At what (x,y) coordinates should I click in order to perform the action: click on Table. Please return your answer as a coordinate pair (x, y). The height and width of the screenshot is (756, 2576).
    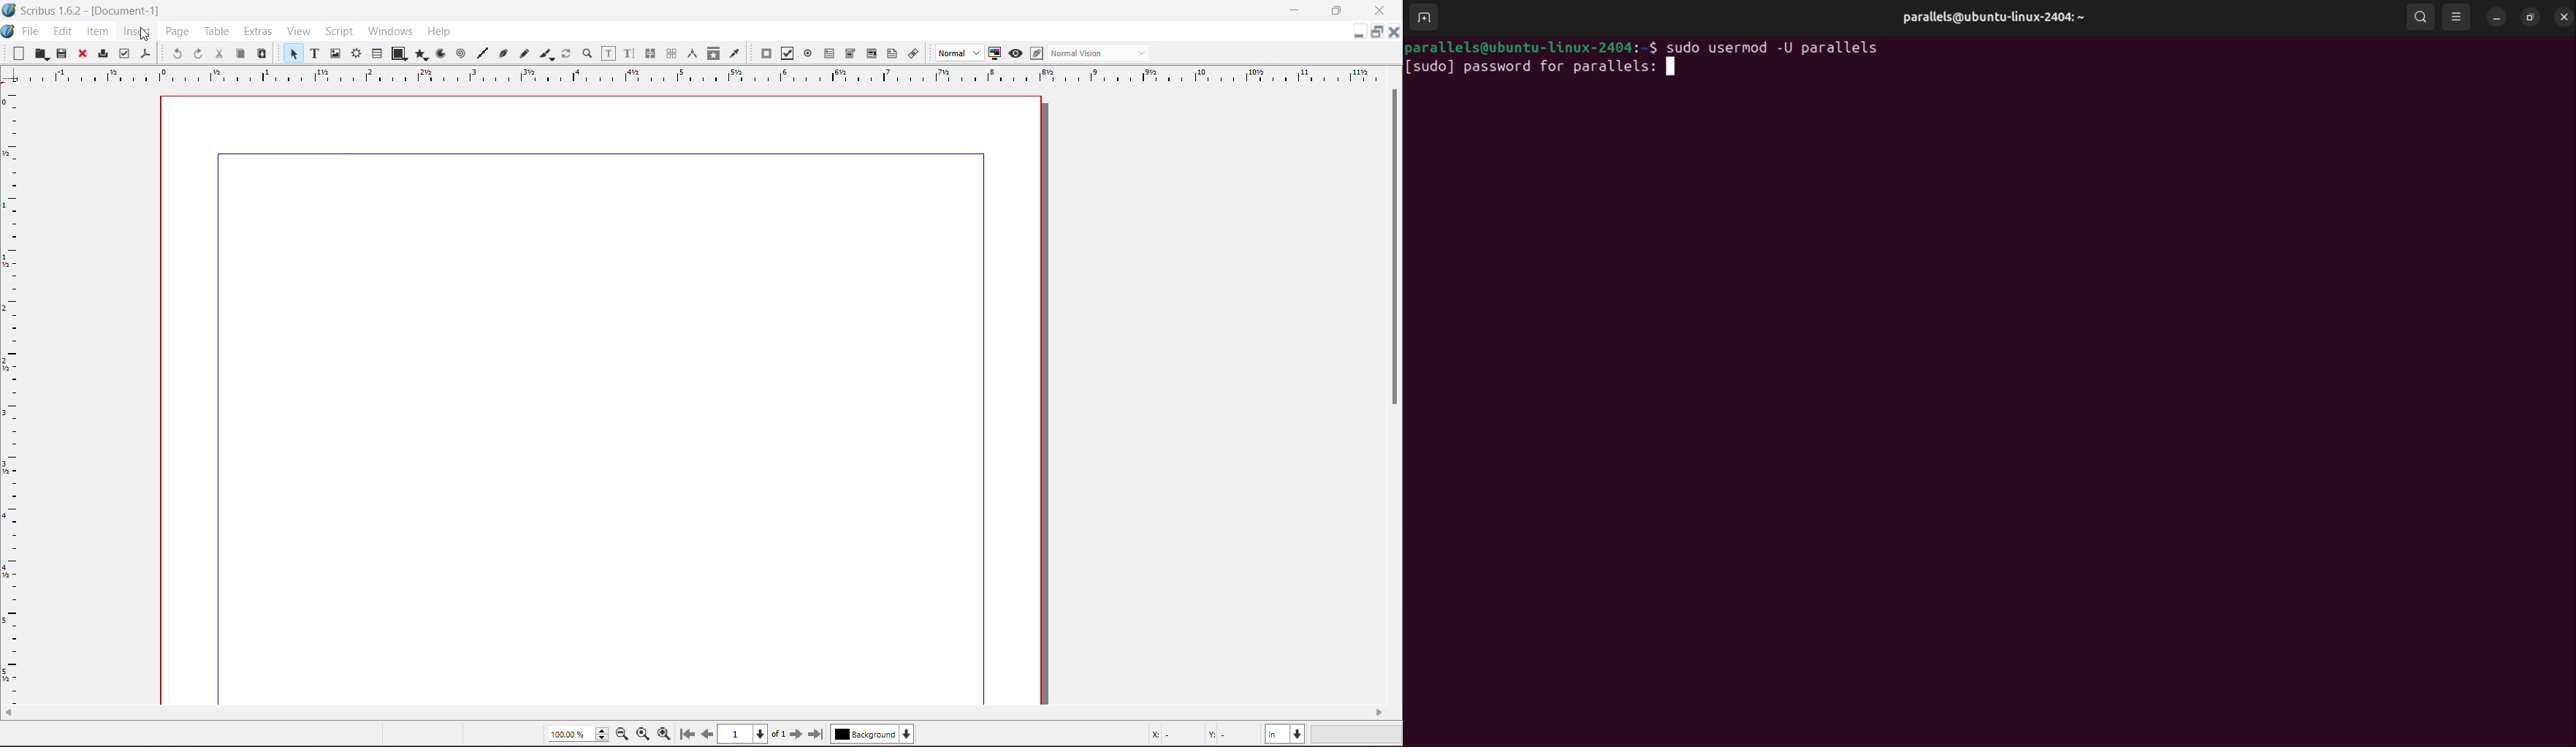
    Looking at the image, I should click on (218, 32).